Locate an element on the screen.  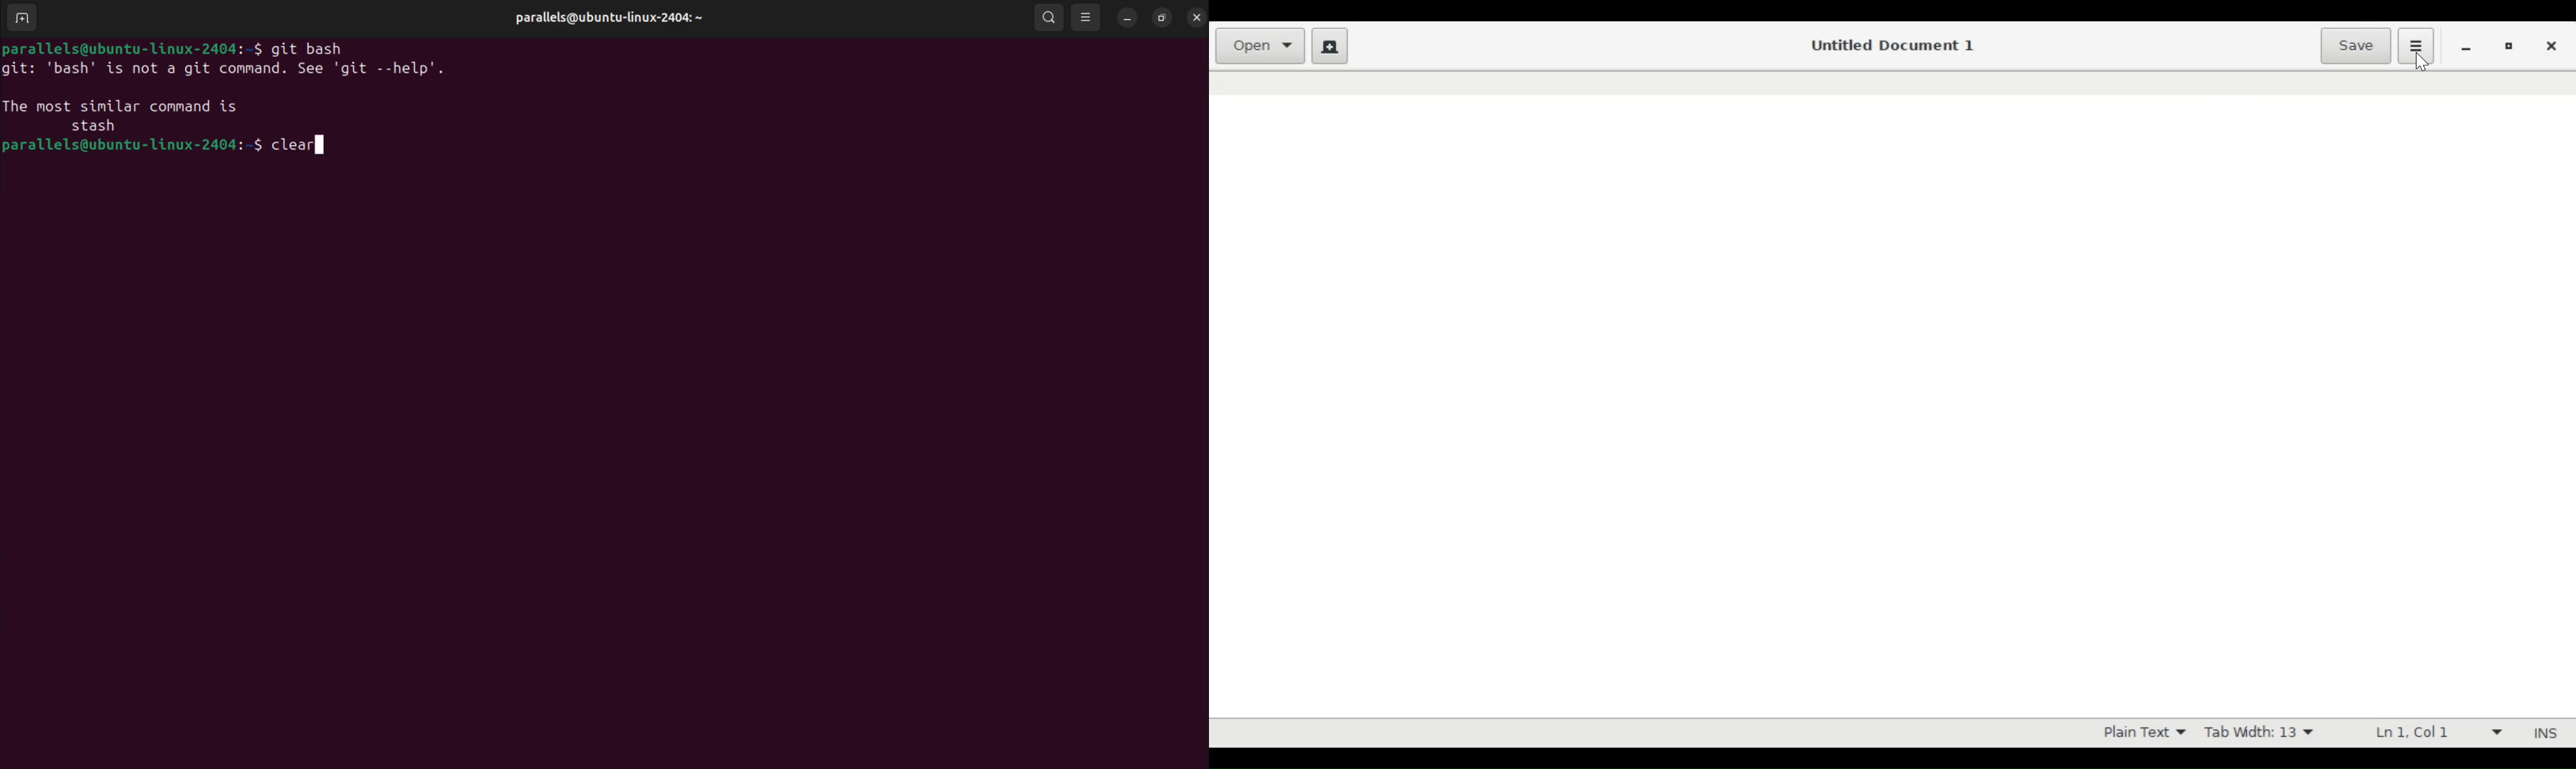
git bash is located at coordinates (309, 48).